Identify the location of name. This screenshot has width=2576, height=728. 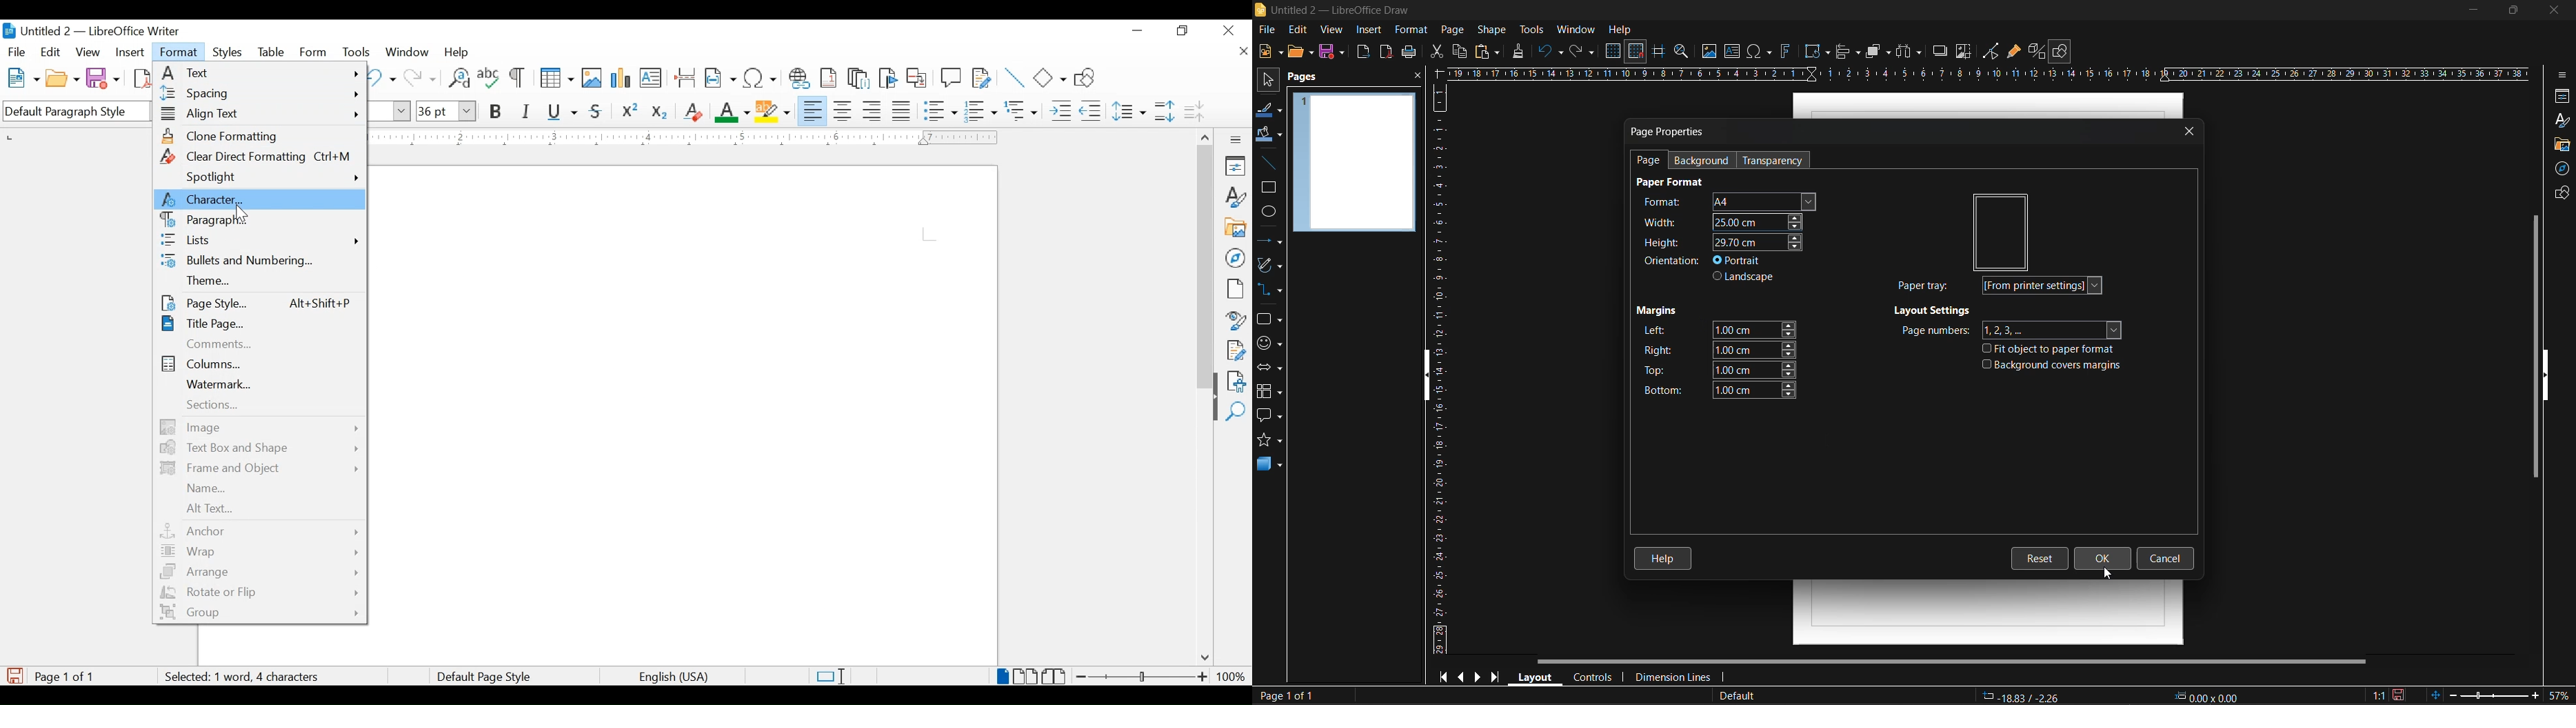
(207, 489).